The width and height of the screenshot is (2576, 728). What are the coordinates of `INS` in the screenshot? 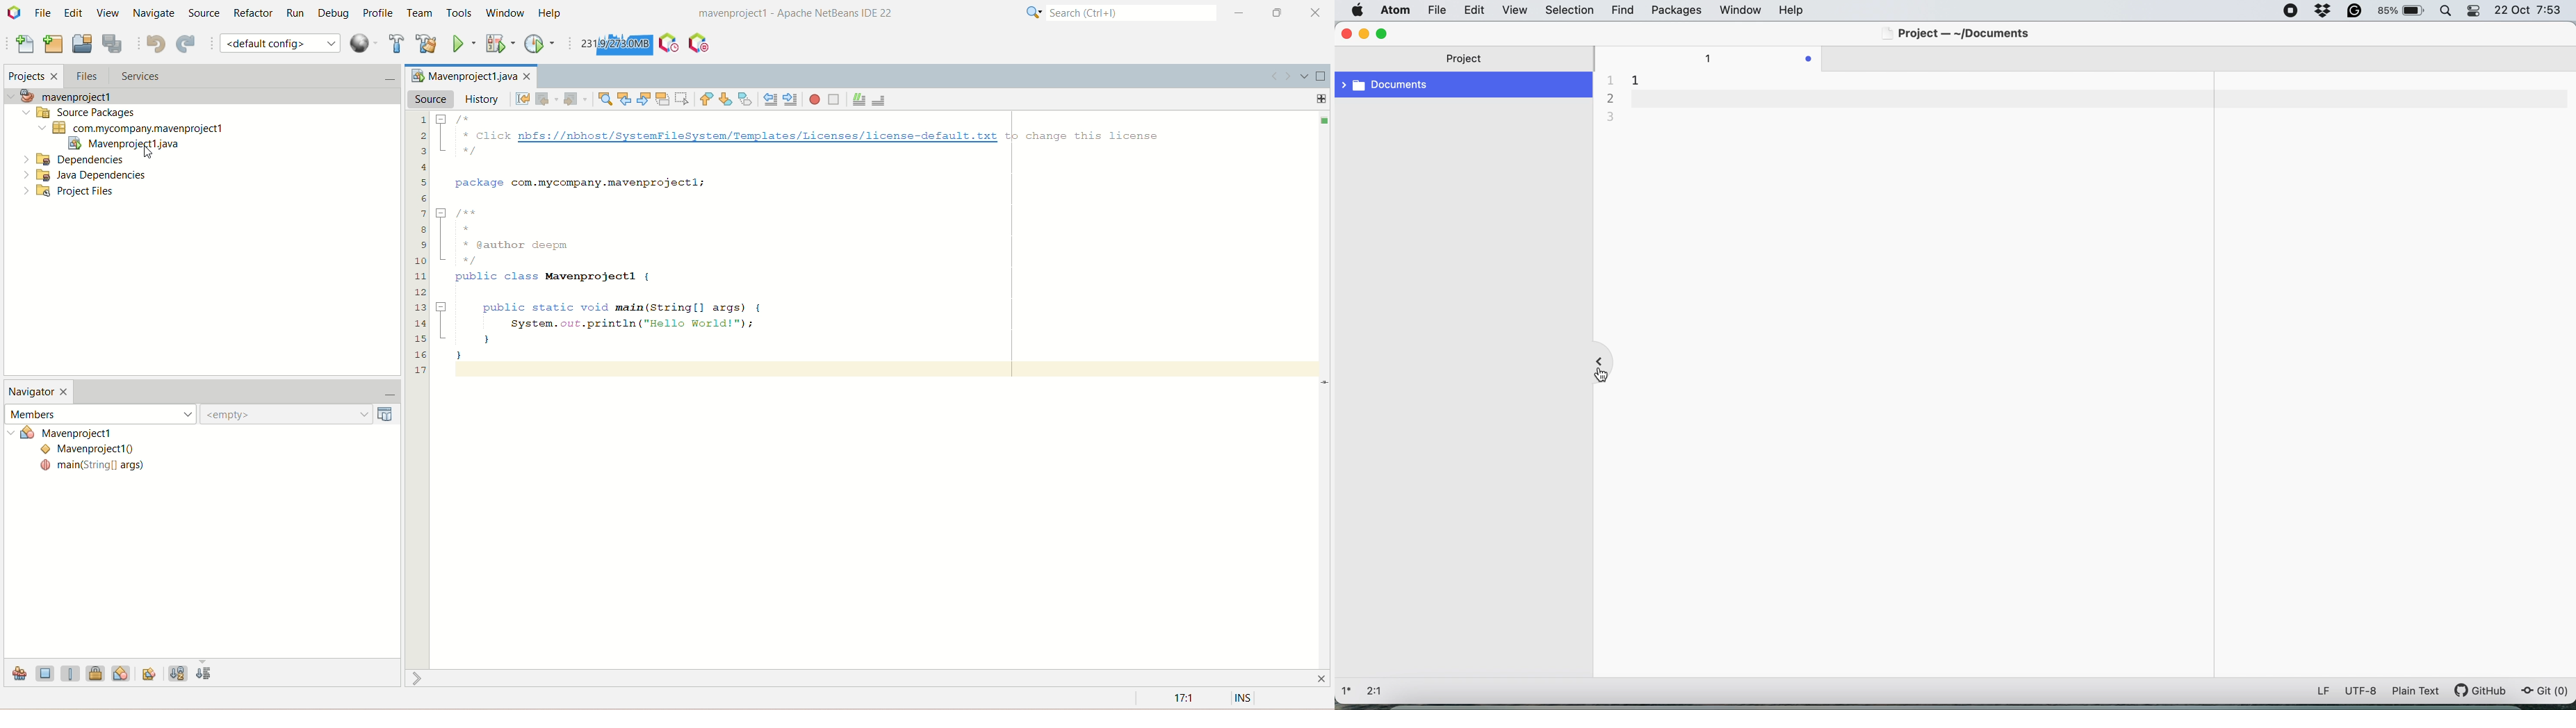 It's located at (1245, 699).